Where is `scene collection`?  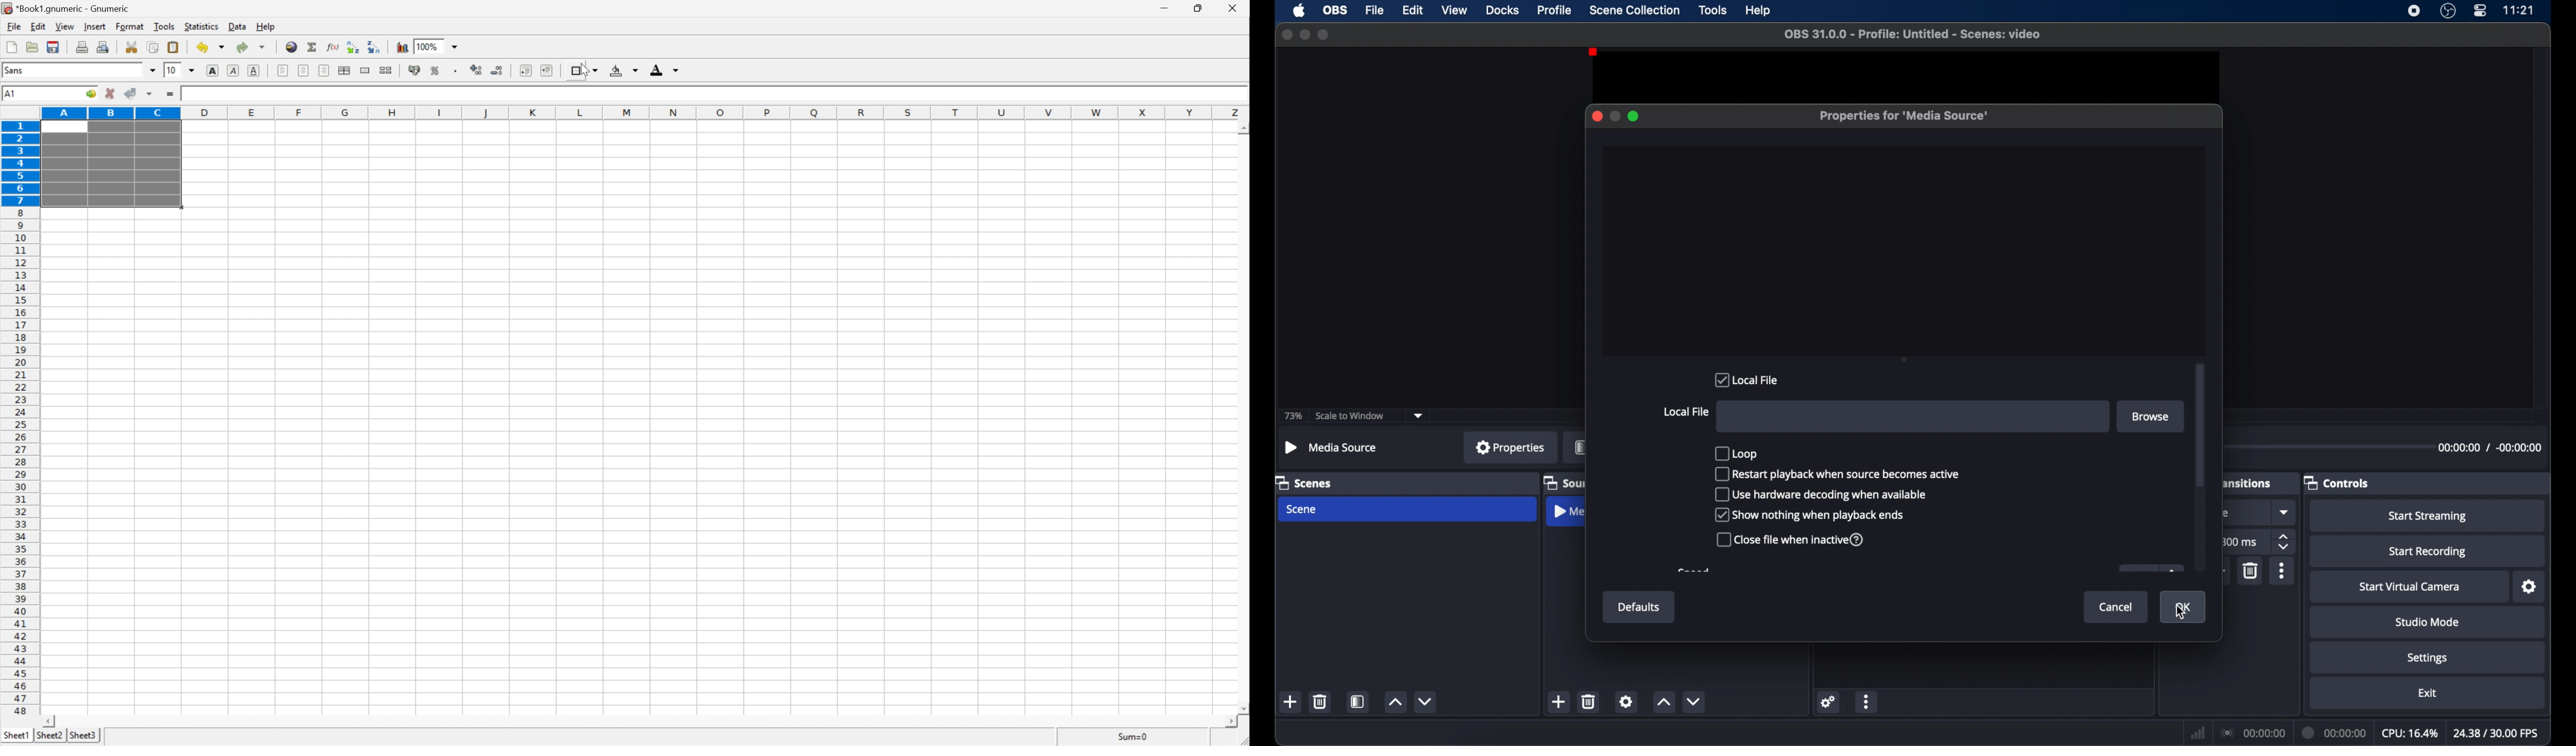
scene collection is located at coordinates (1634, 10).